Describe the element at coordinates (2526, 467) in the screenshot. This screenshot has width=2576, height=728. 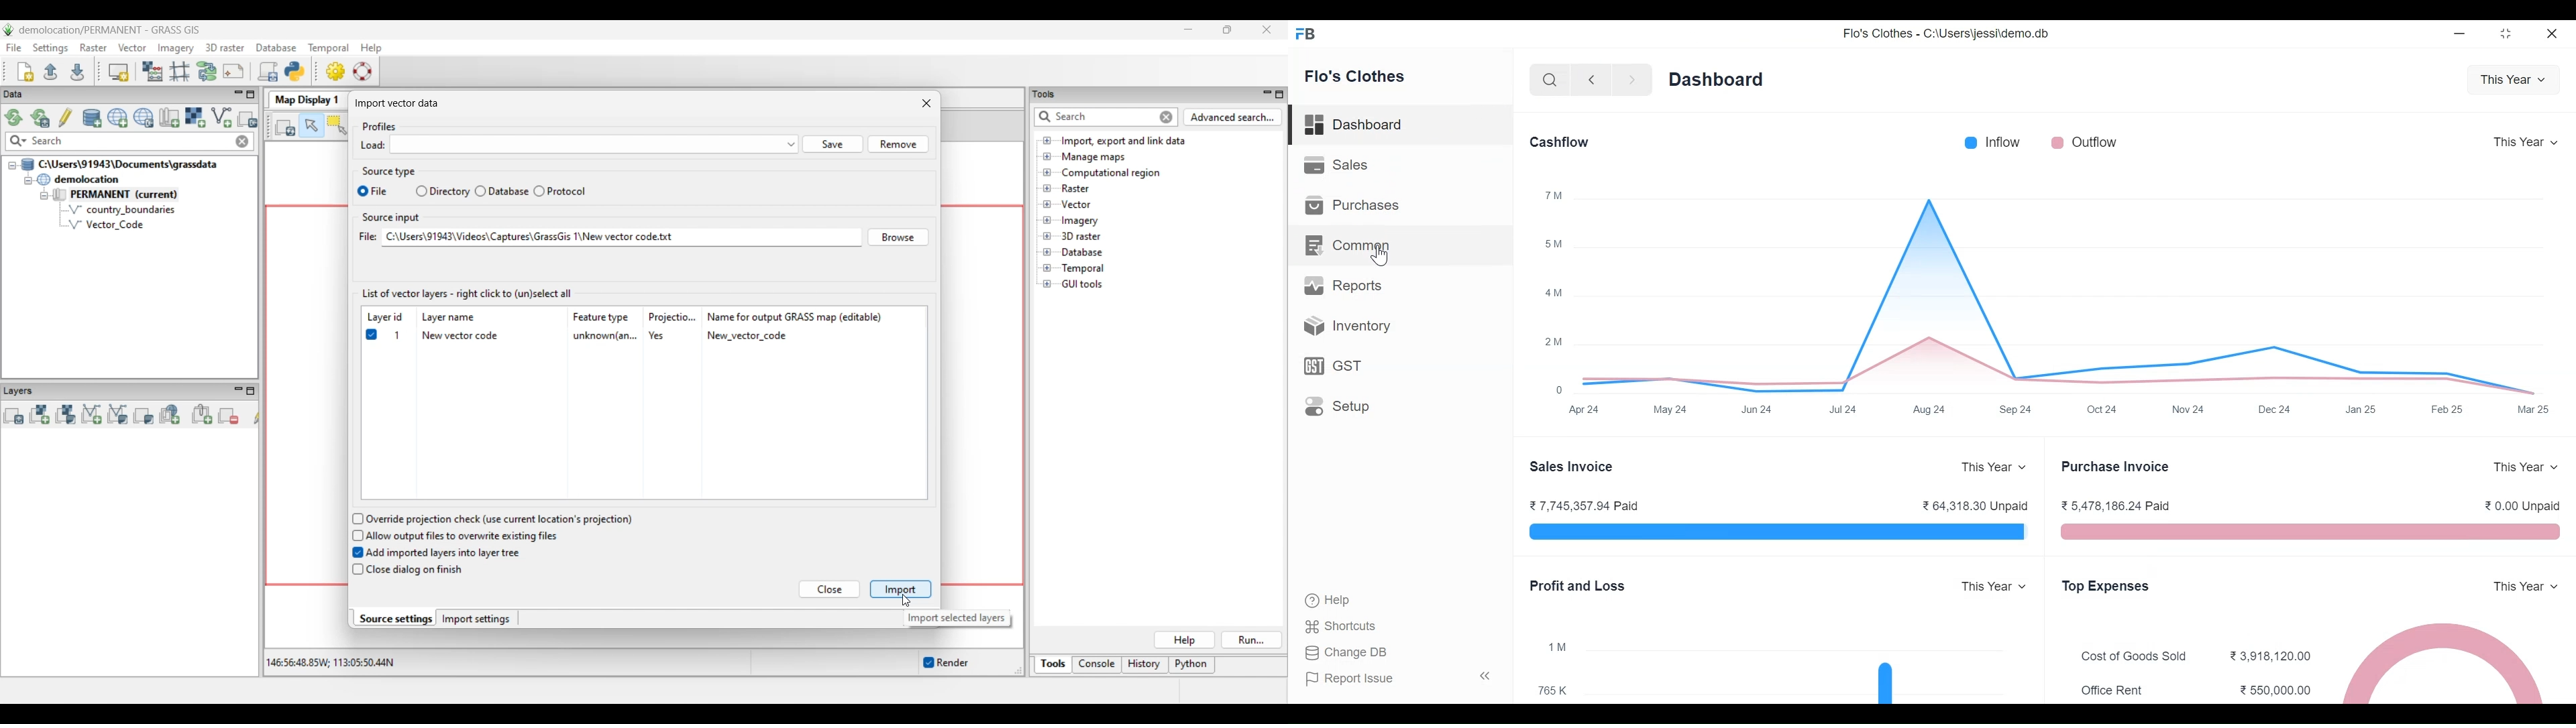
I see `This Year` at that location.